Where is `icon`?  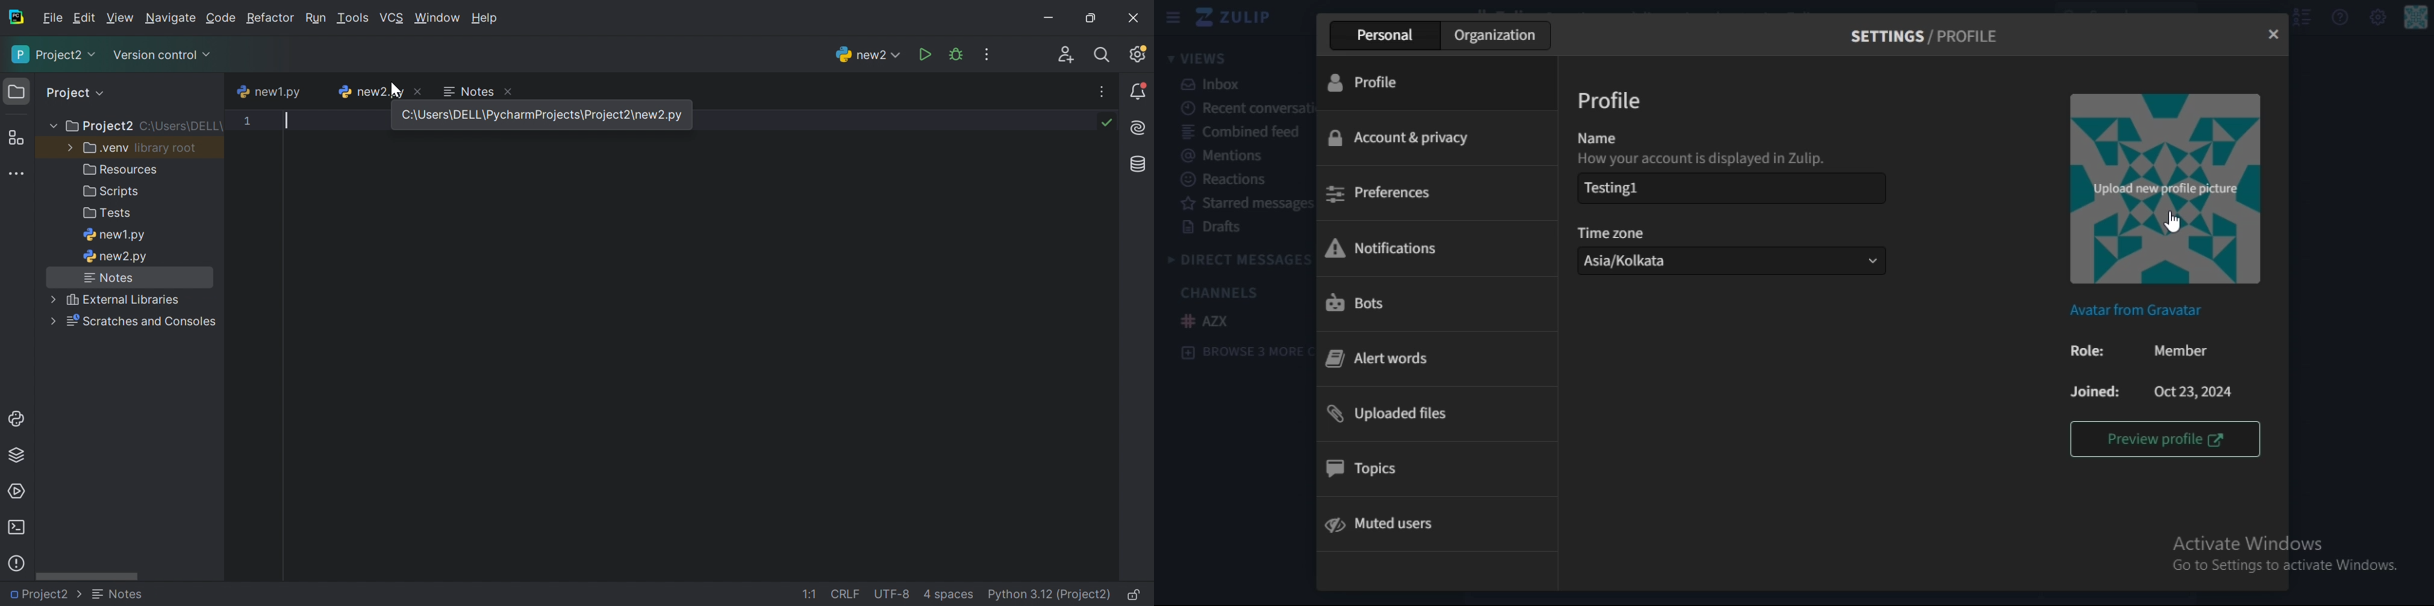 icon is located at coordinates (1235, 19).